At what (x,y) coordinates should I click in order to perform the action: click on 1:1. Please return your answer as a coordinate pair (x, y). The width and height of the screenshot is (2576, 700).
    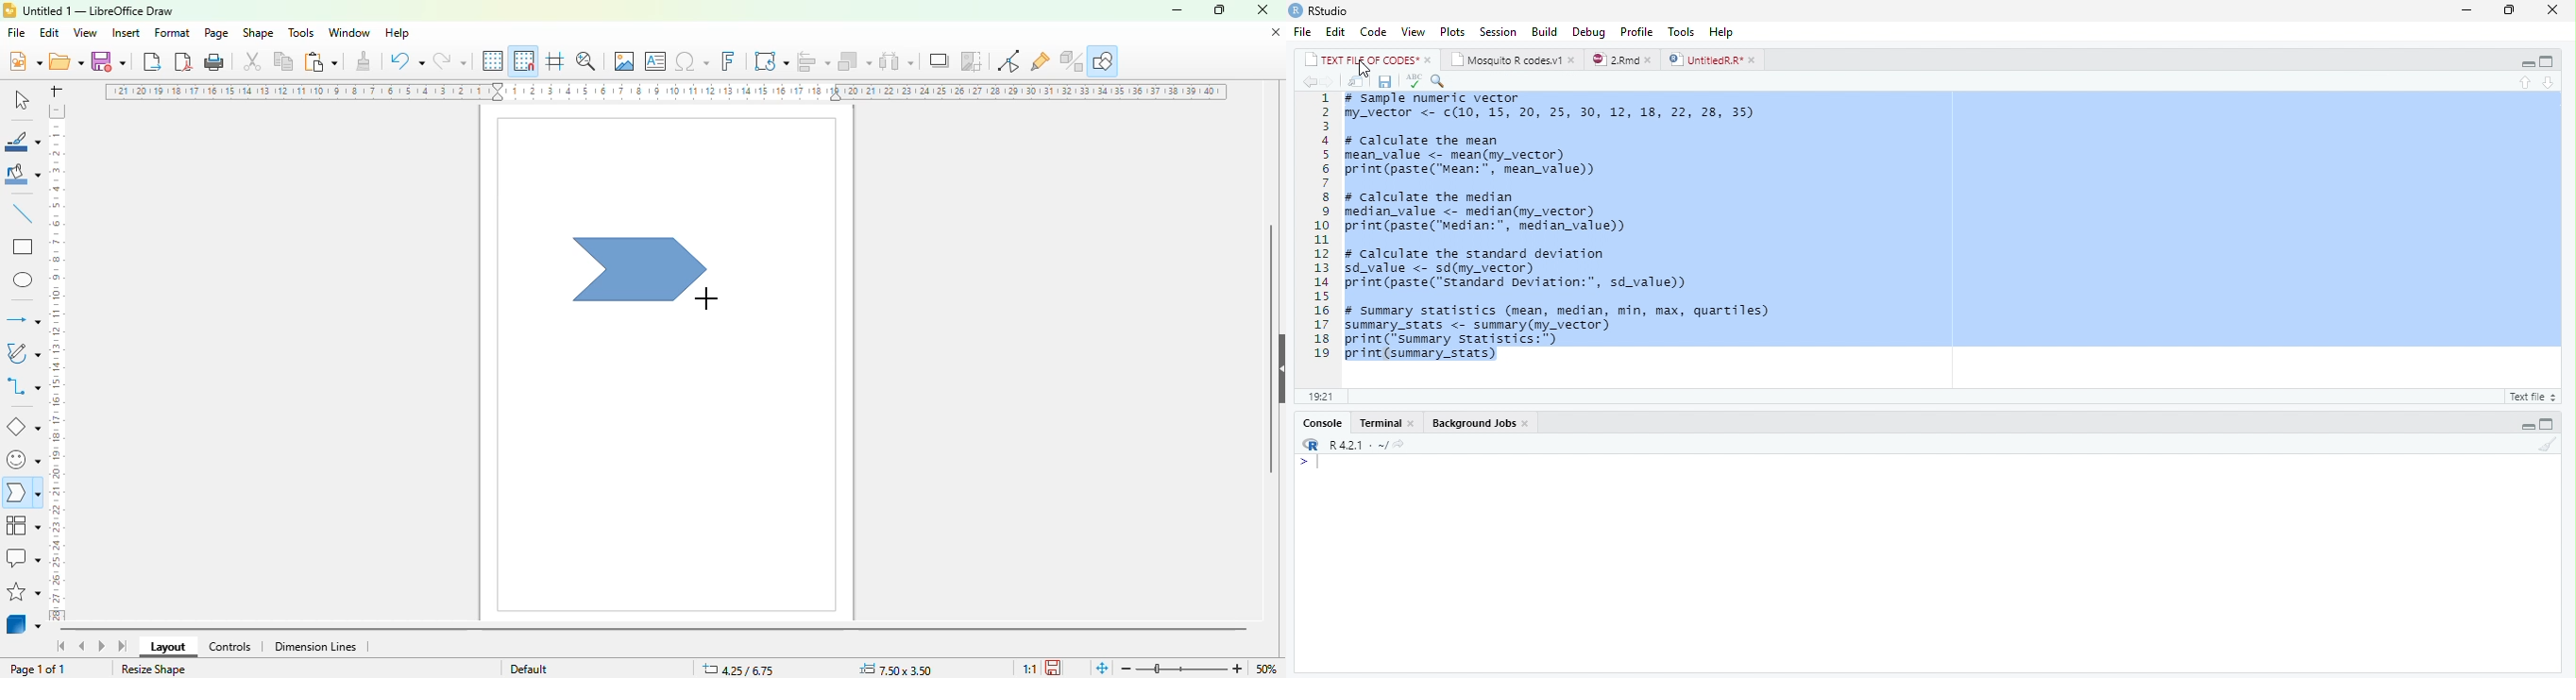
    Looking at the image, I should click on (1319, 397).